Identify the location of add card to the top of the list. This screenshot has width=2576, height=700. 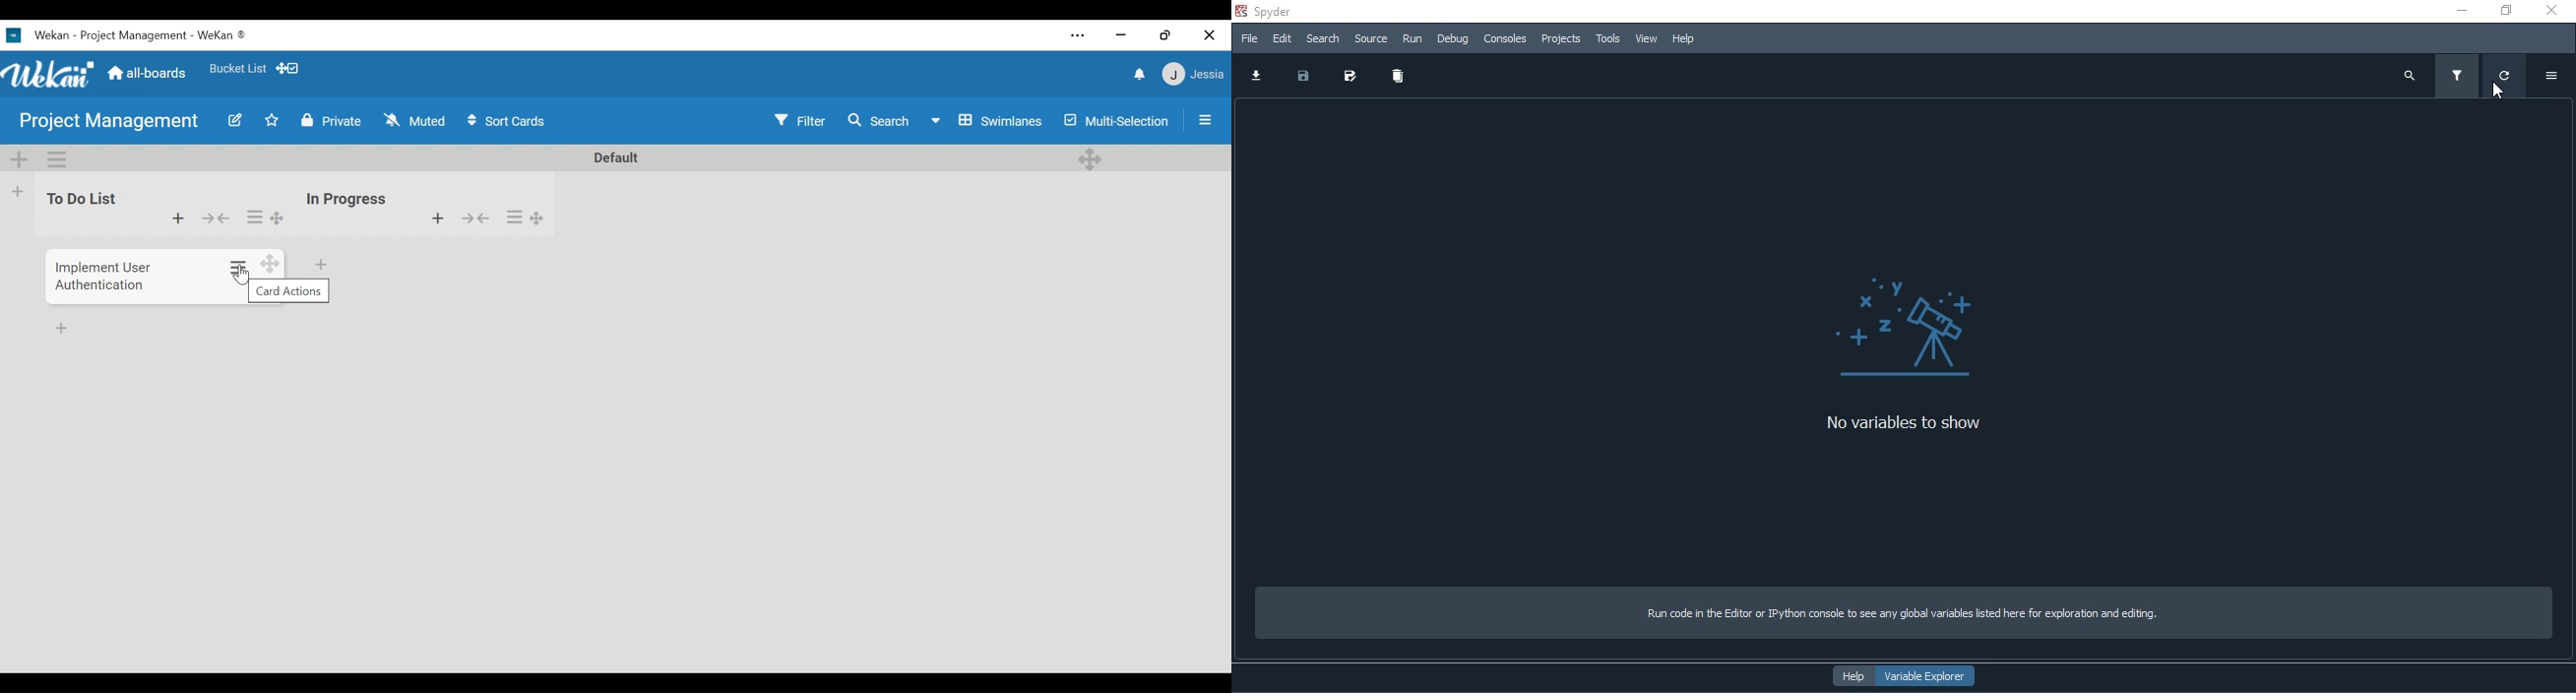
(176, 219).